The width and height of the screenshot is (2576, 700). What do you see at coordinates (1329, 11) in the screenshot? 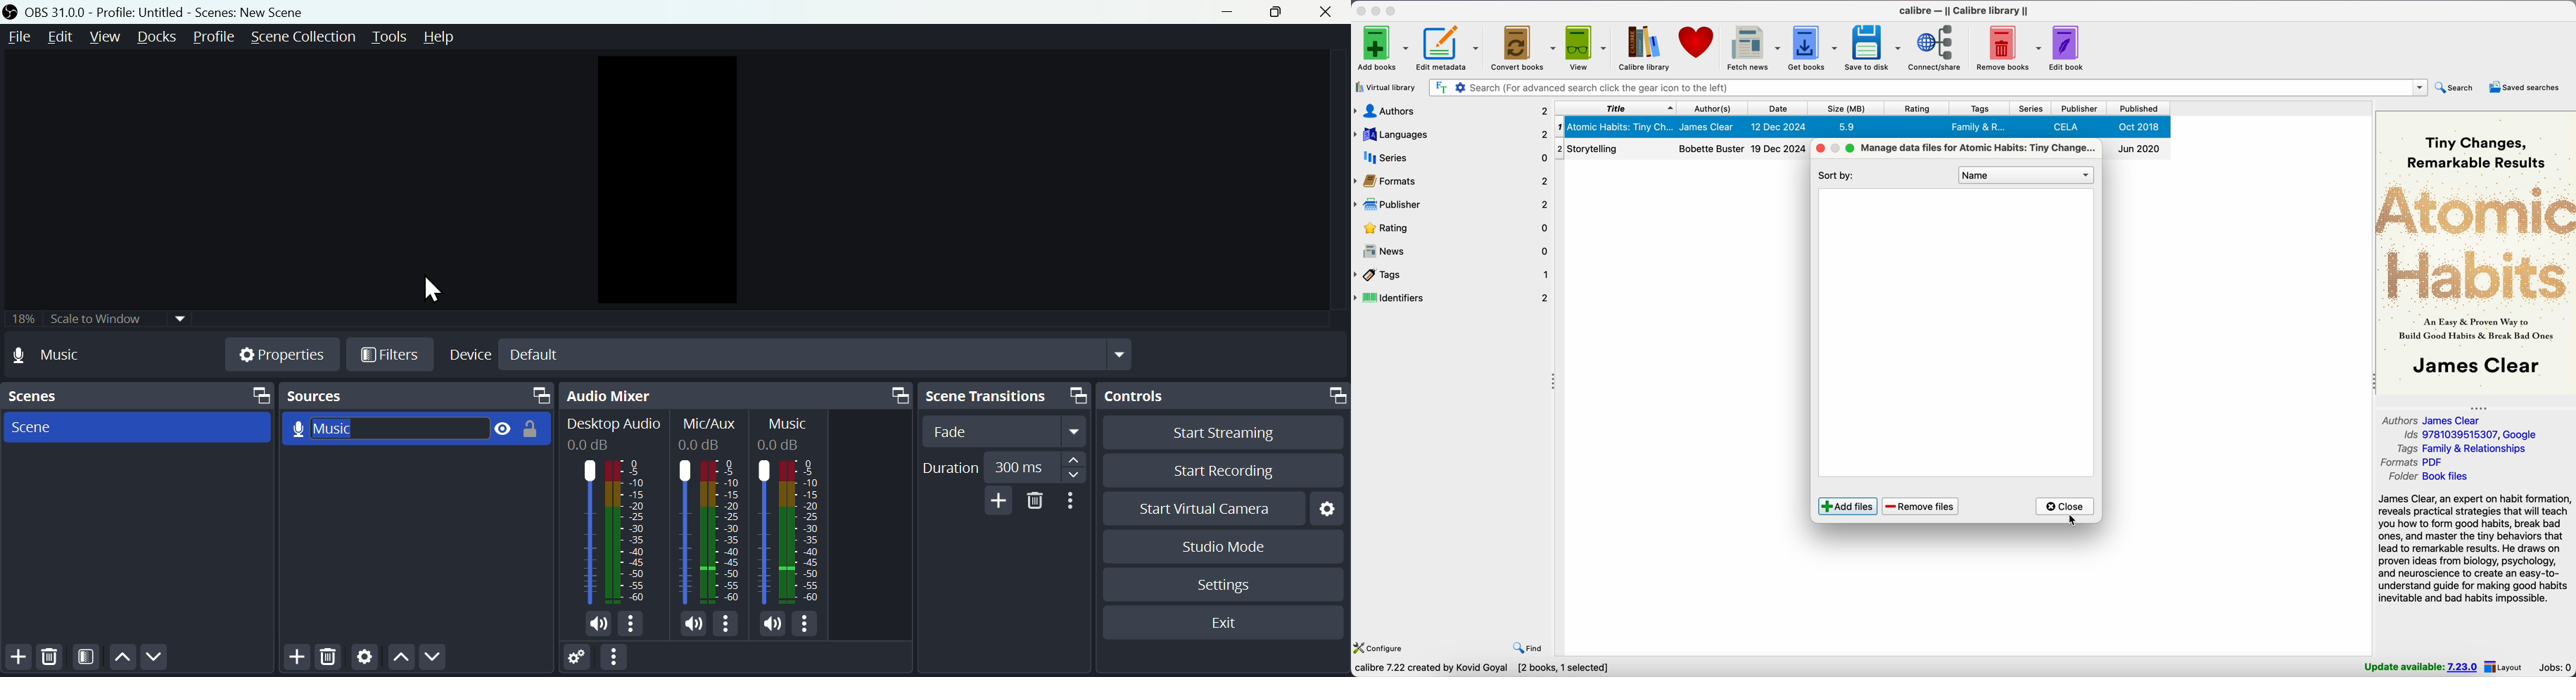
I see `close` at bounding box center [1329, 11].